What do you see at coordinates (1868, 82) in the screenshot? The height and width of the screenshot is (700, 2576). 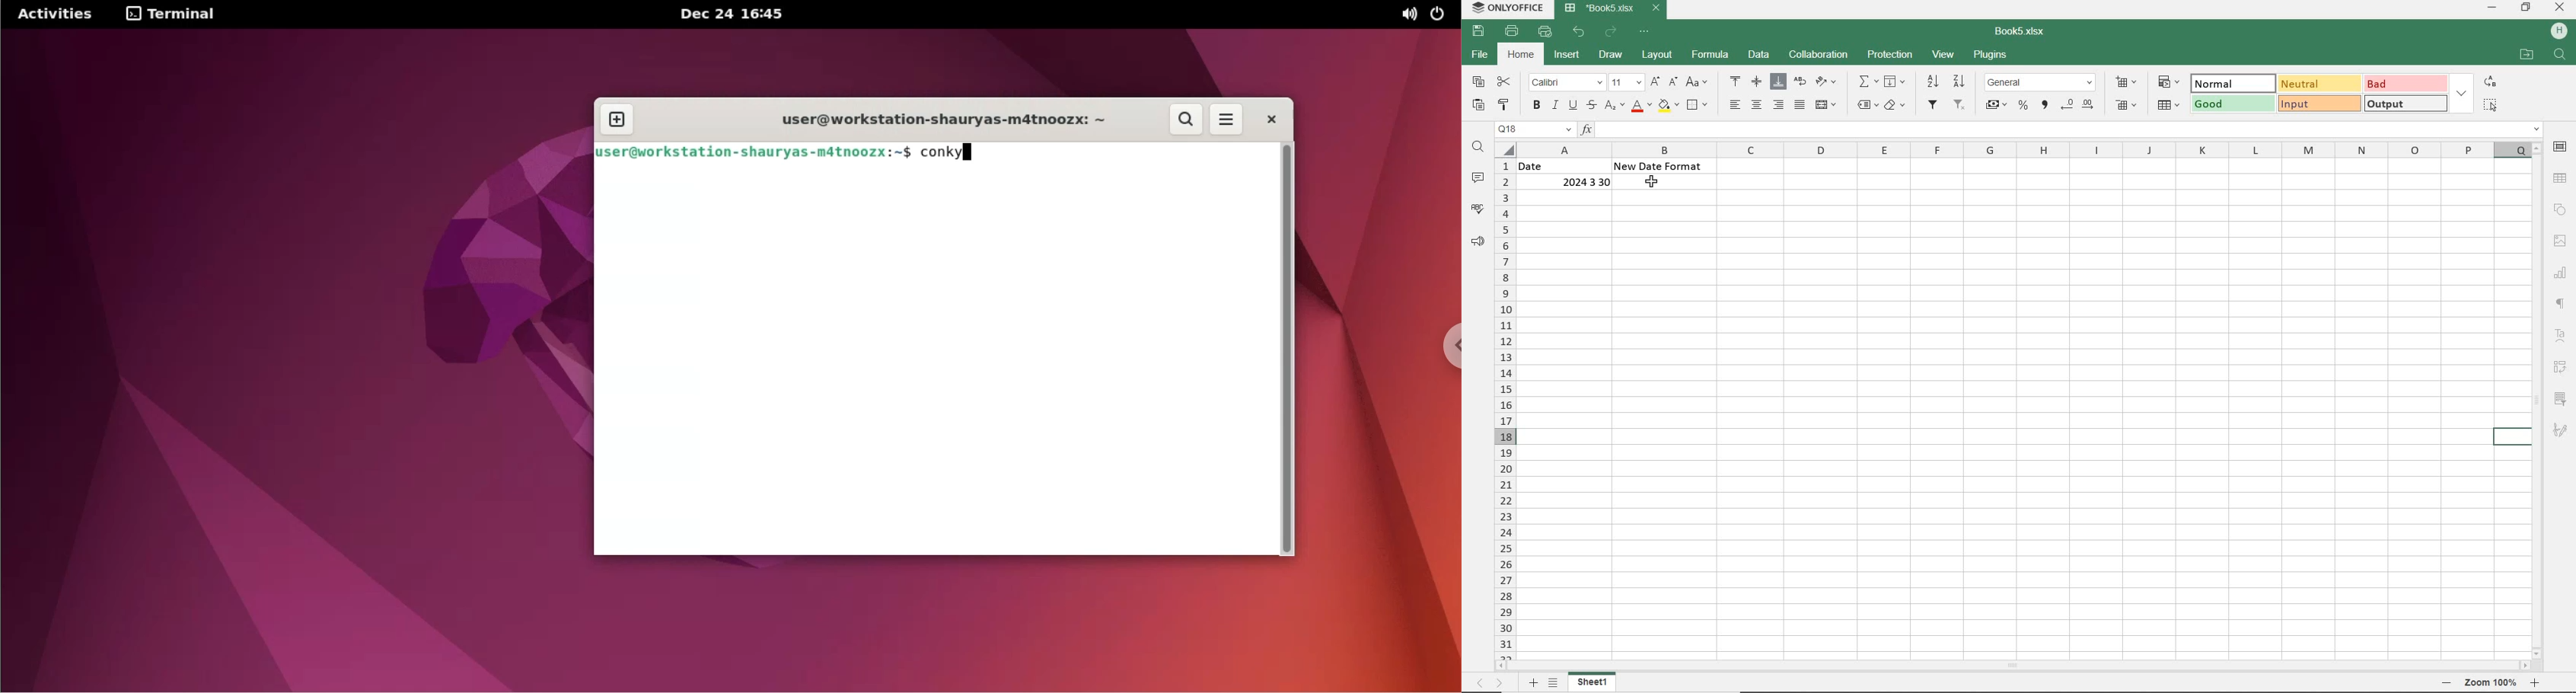 I see `SUMMATION` at bounding box center [1868, 82].